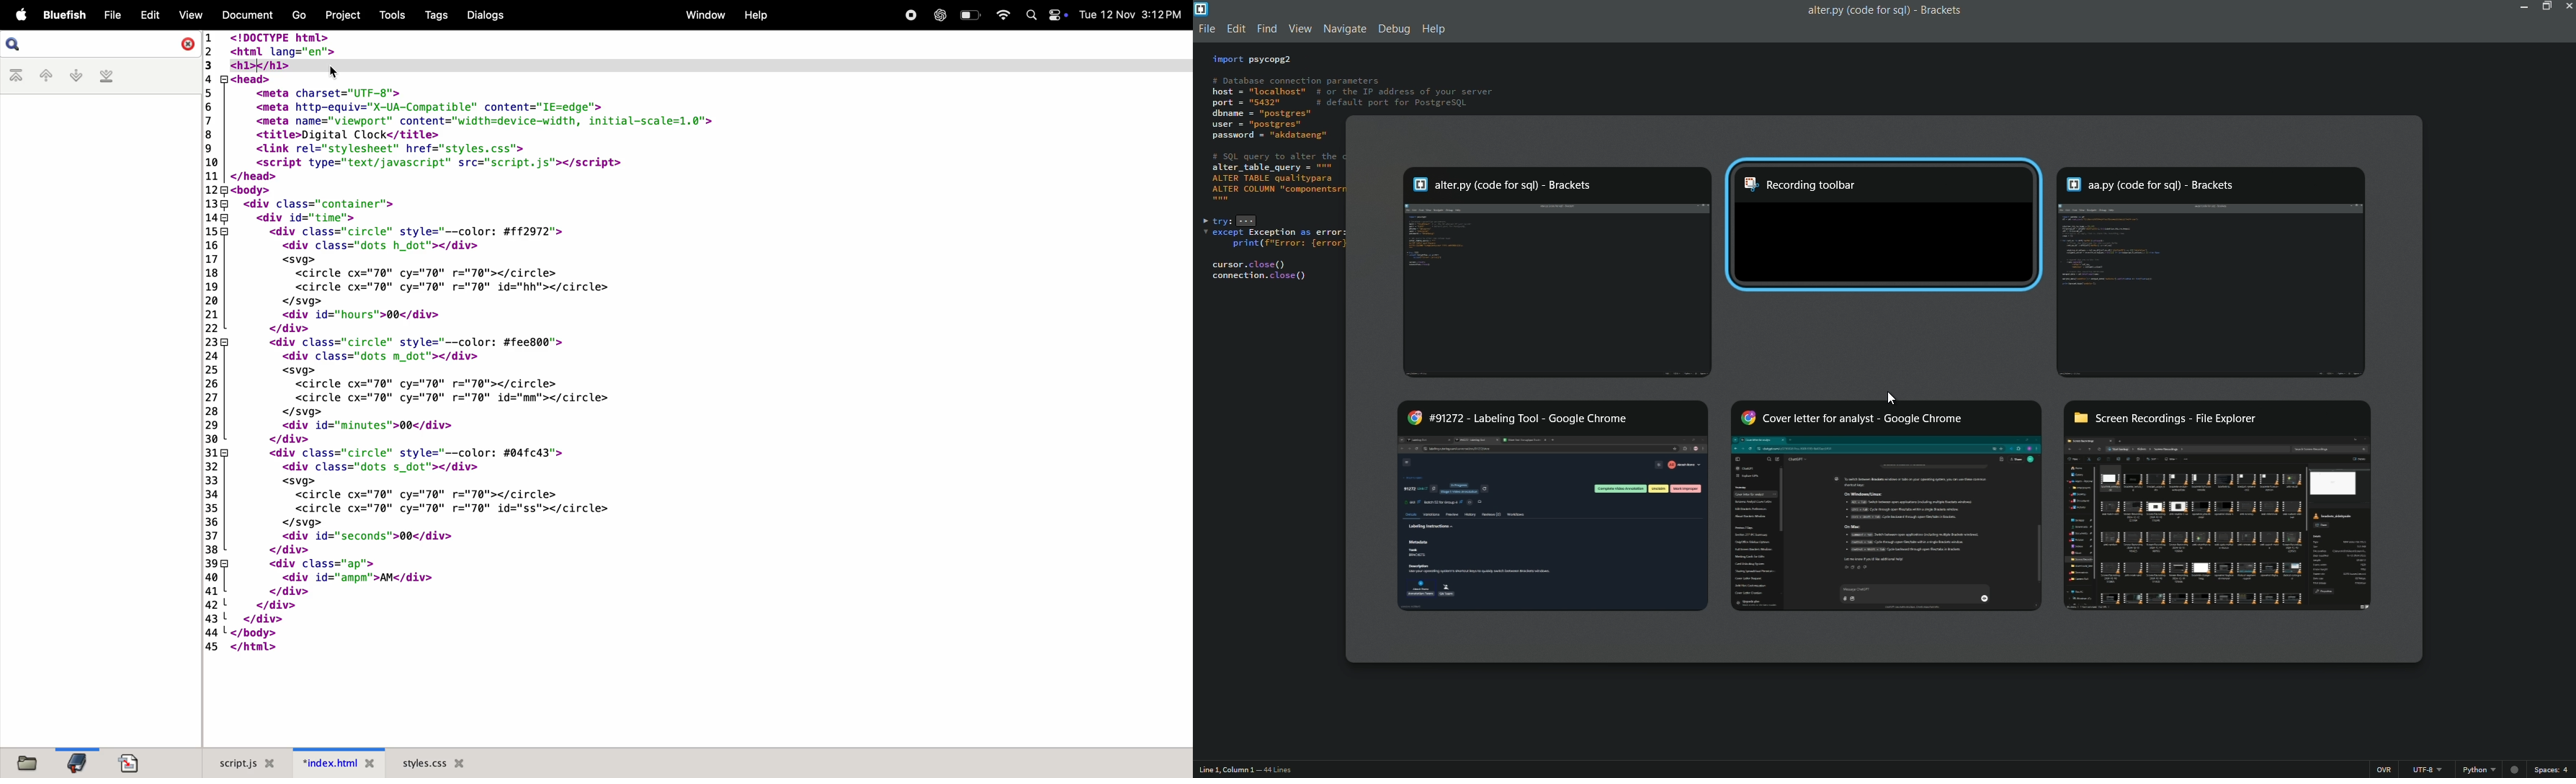 This screenshot has width=2576, height=784. Describe the element at coordinates (1278, 771) in the screenshot. I see `44 lines` at that location.